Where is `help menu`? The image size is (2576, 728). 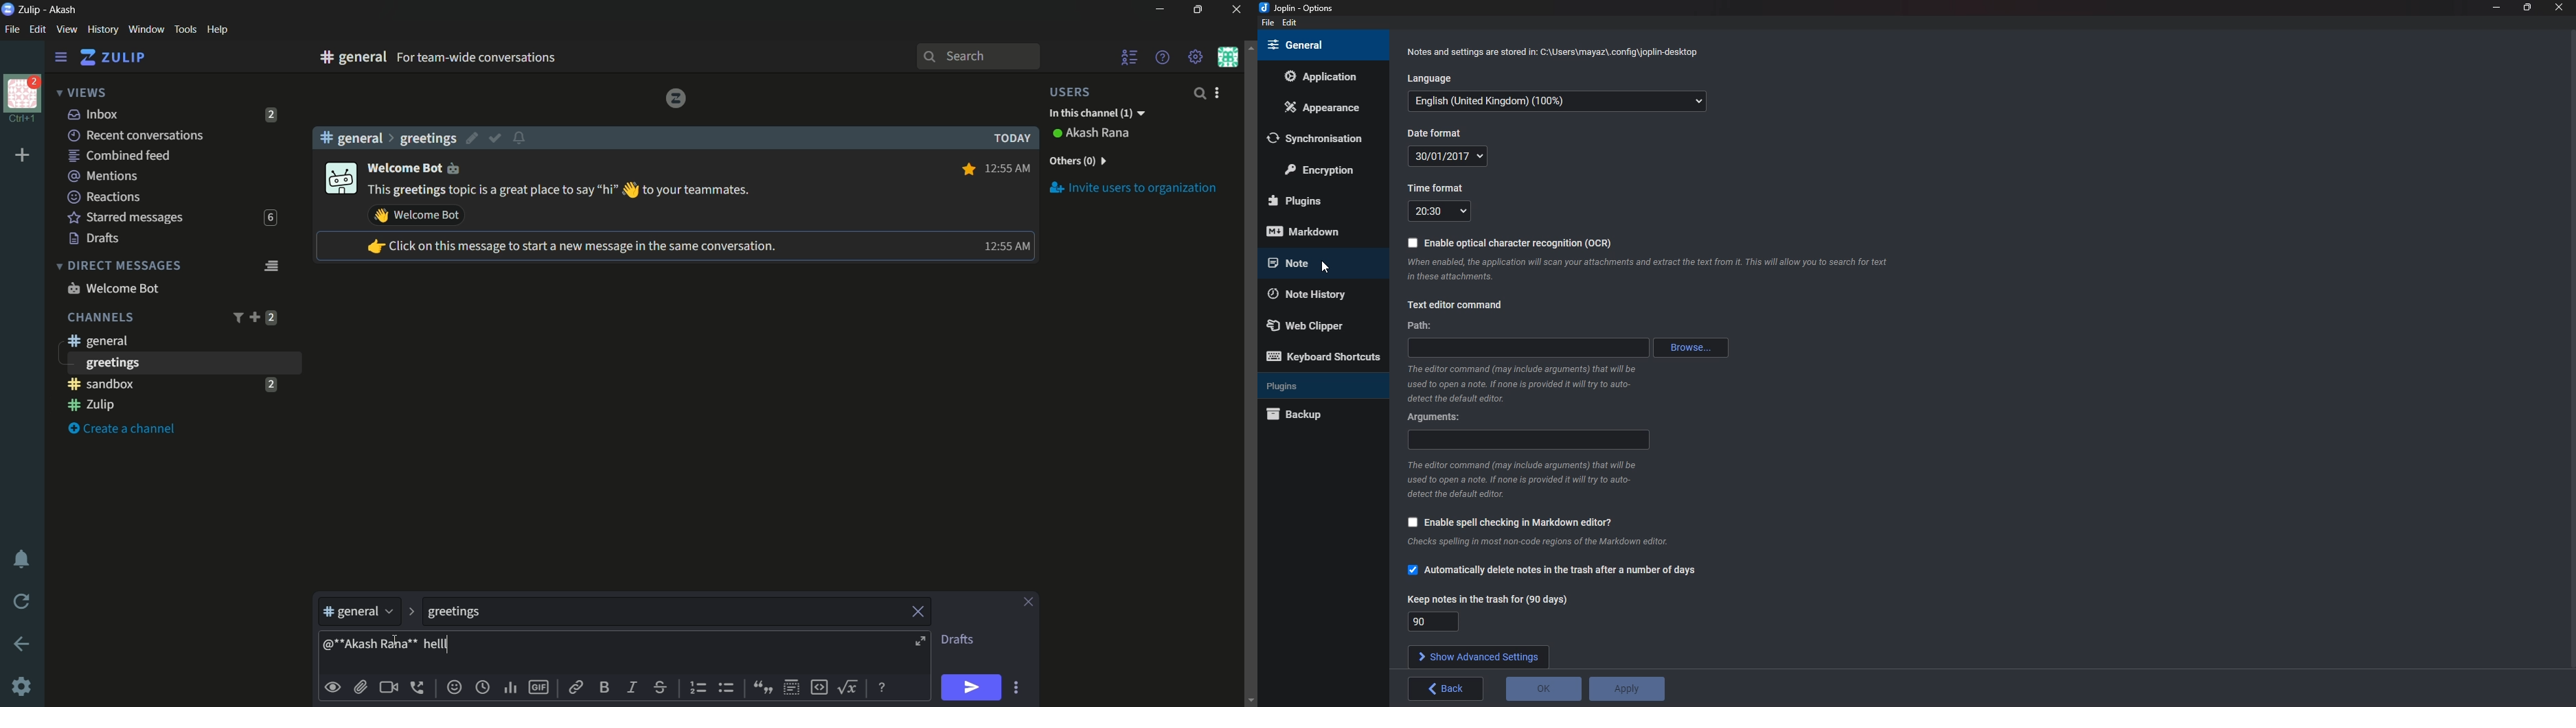 help menu is located at coordinates (1161, 57).